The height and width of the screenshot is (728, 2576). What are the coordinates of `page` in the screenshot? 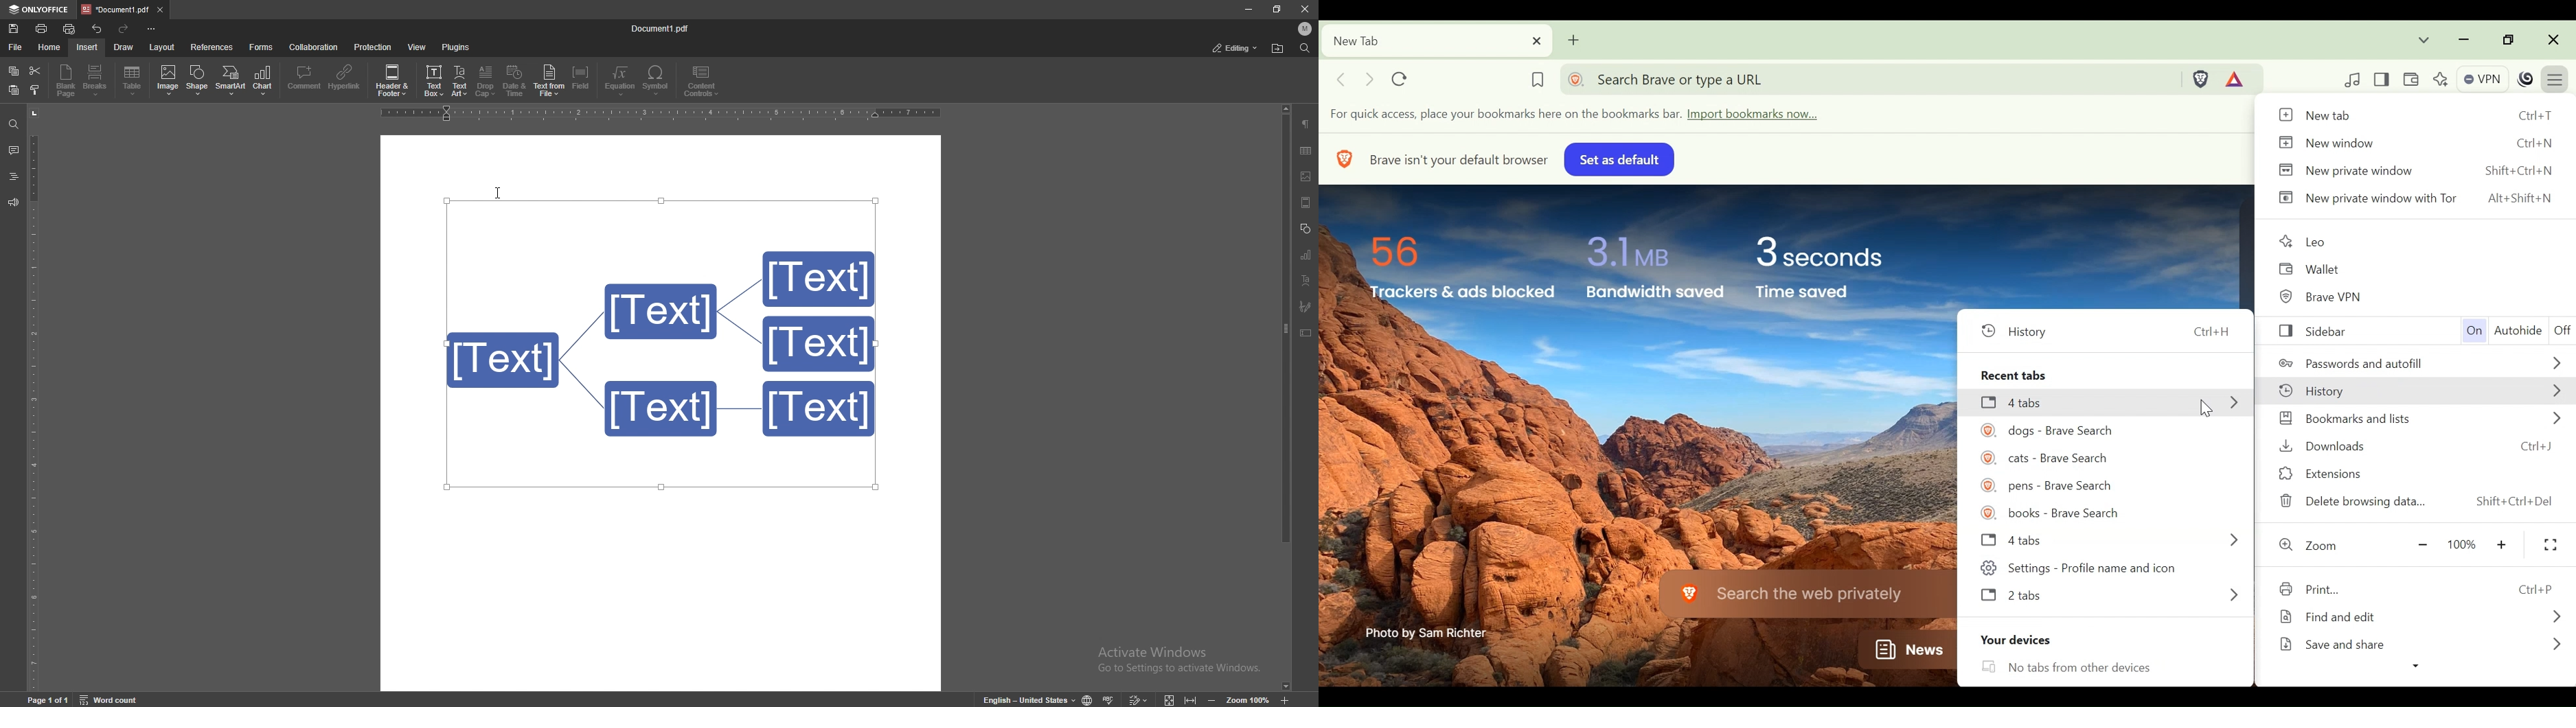 It's located at (49, 699).